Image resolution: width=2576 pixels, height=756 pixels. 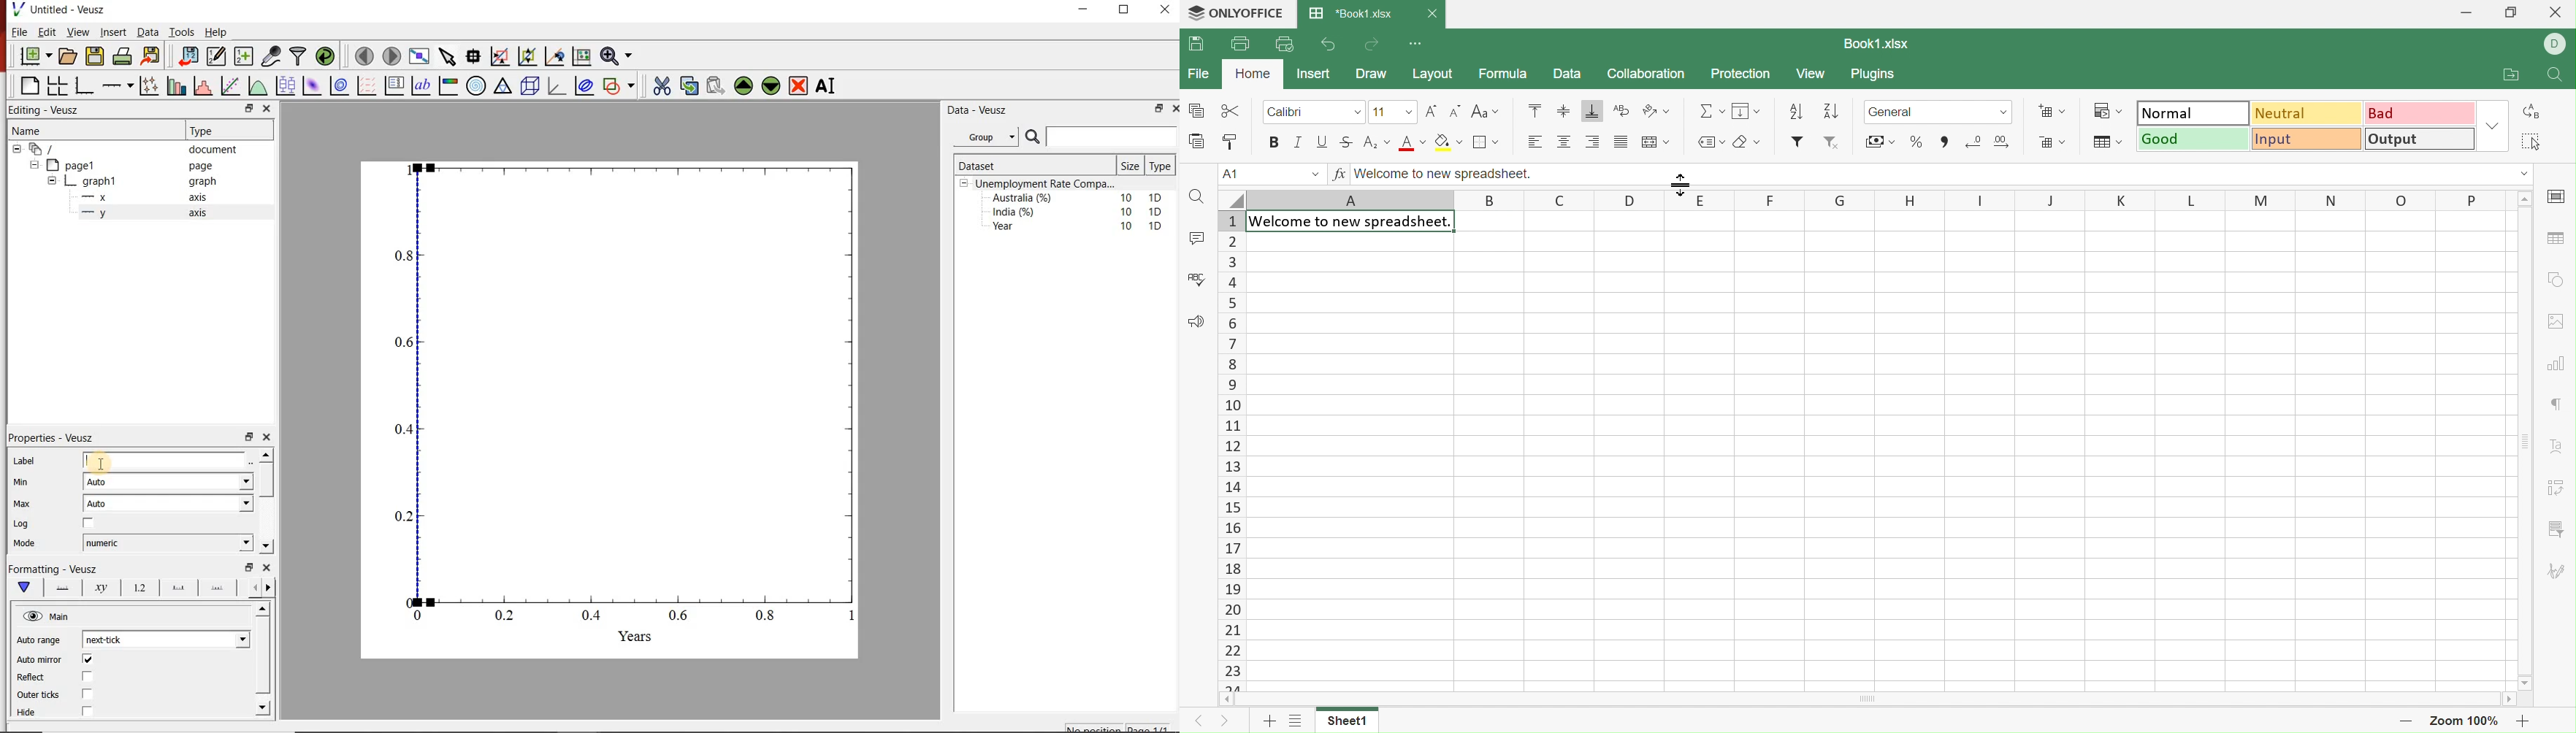 What do you see at coordinates (2557, 573) in the screenshot?
I see `Signature settings` at bounding box center [2557, 573].